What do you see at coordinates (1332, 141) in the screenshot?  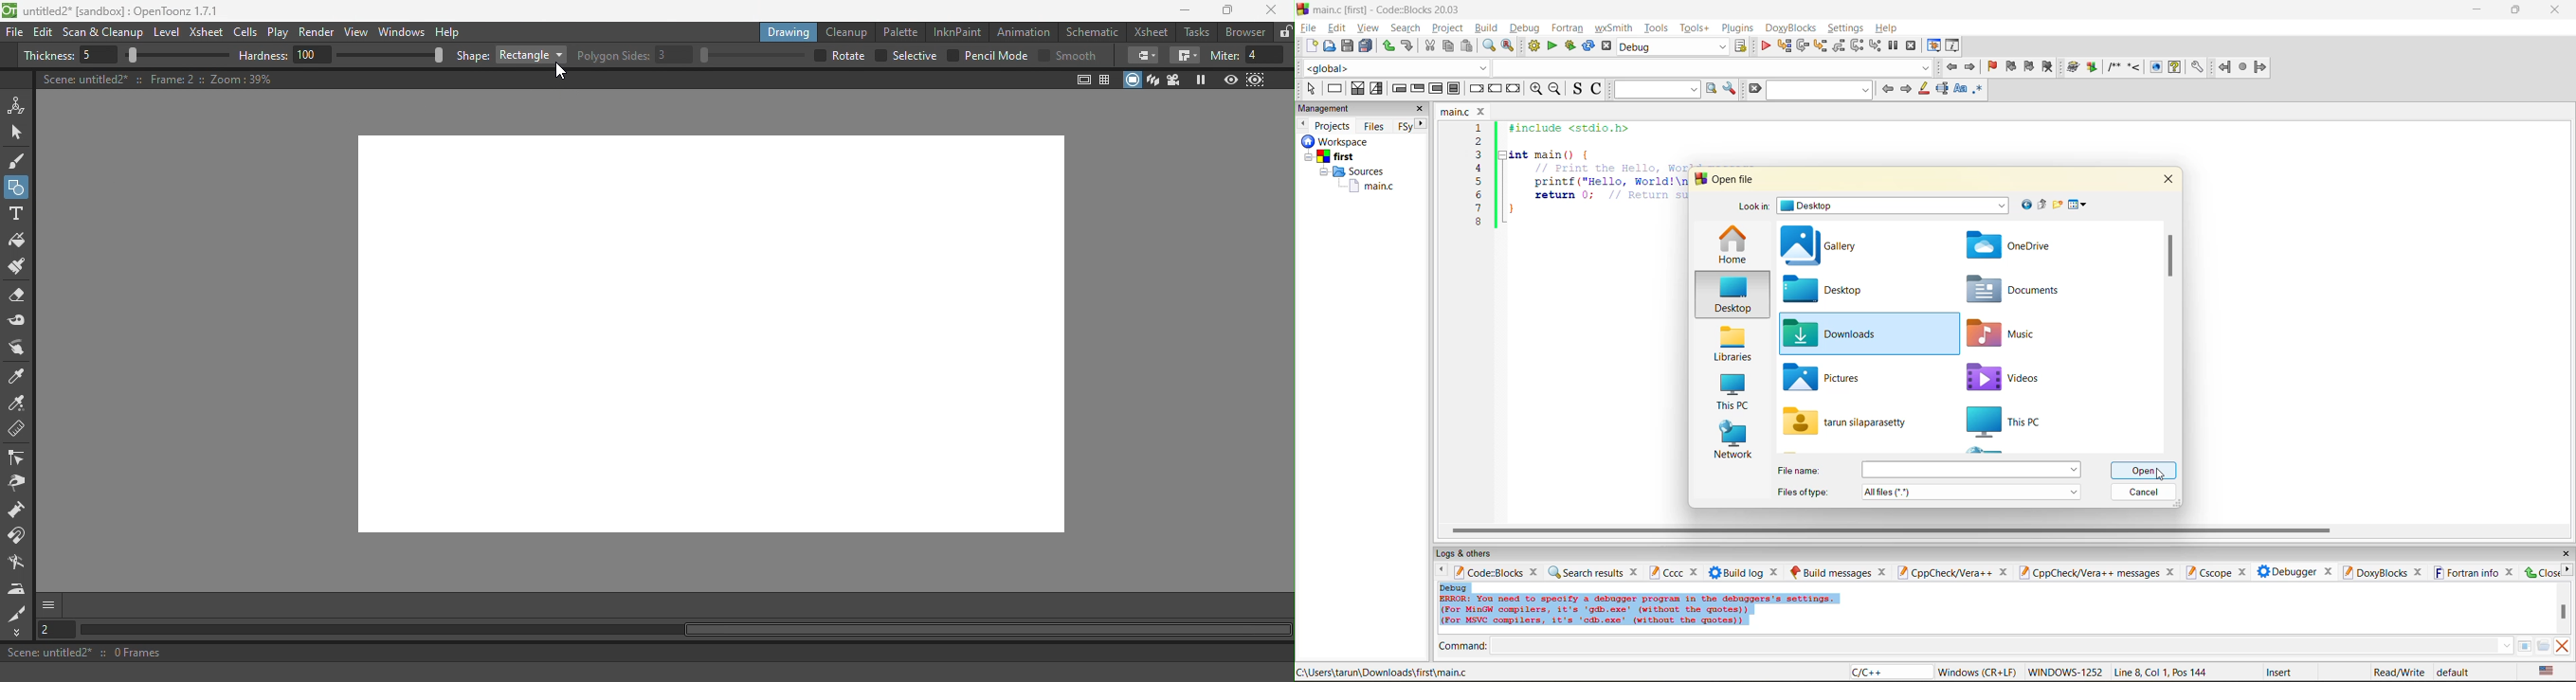 I see `` at bounding box center [1332, 141].